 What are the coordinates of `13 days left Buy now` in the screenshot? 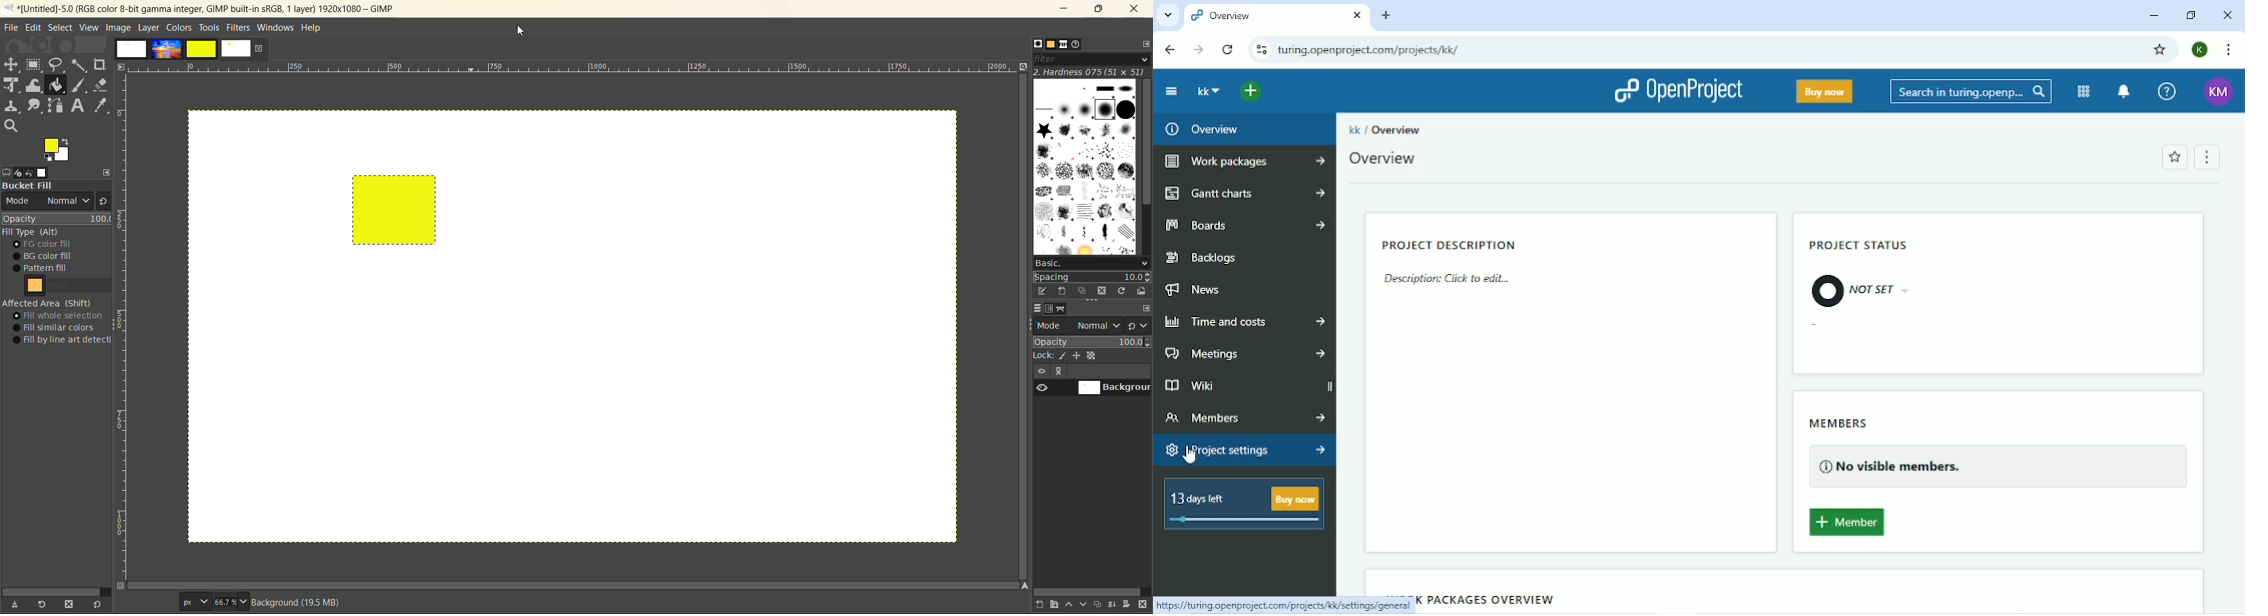 It's located at (1241, 508).